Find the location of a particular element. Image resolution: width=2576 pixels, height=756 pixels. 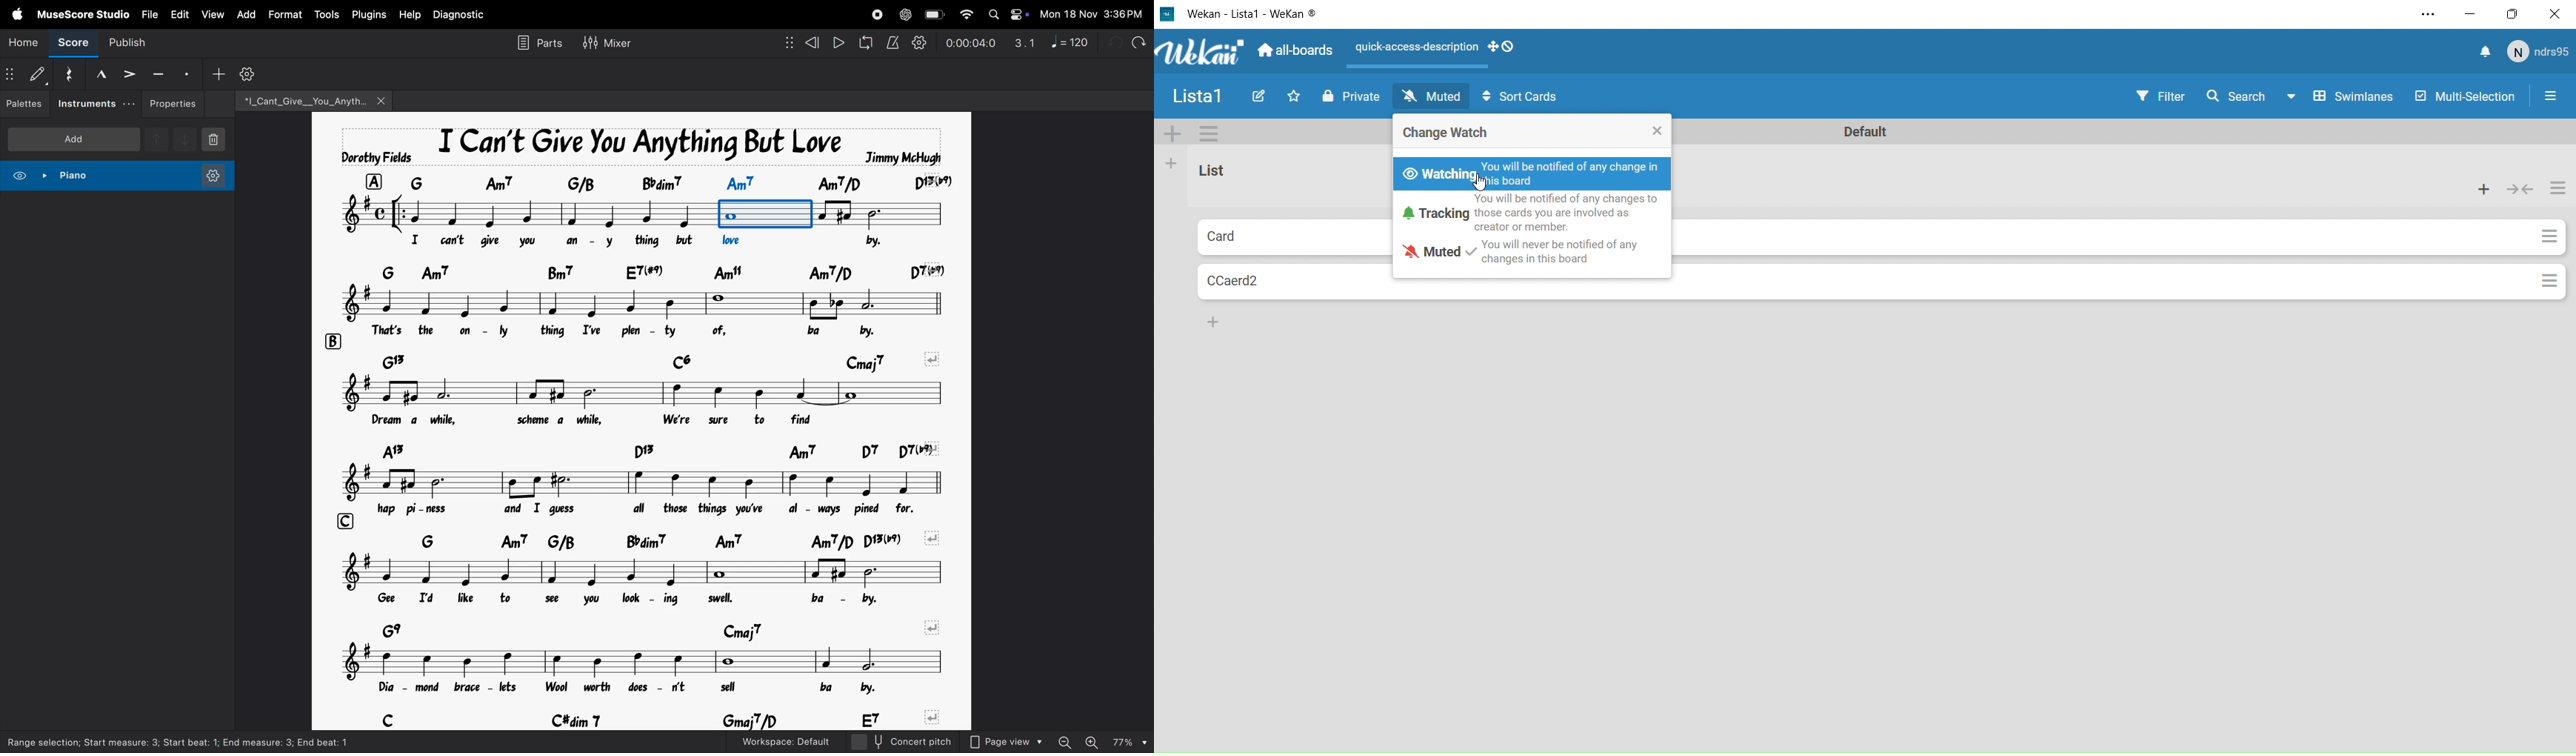

add is located at coordinates (73, 138).